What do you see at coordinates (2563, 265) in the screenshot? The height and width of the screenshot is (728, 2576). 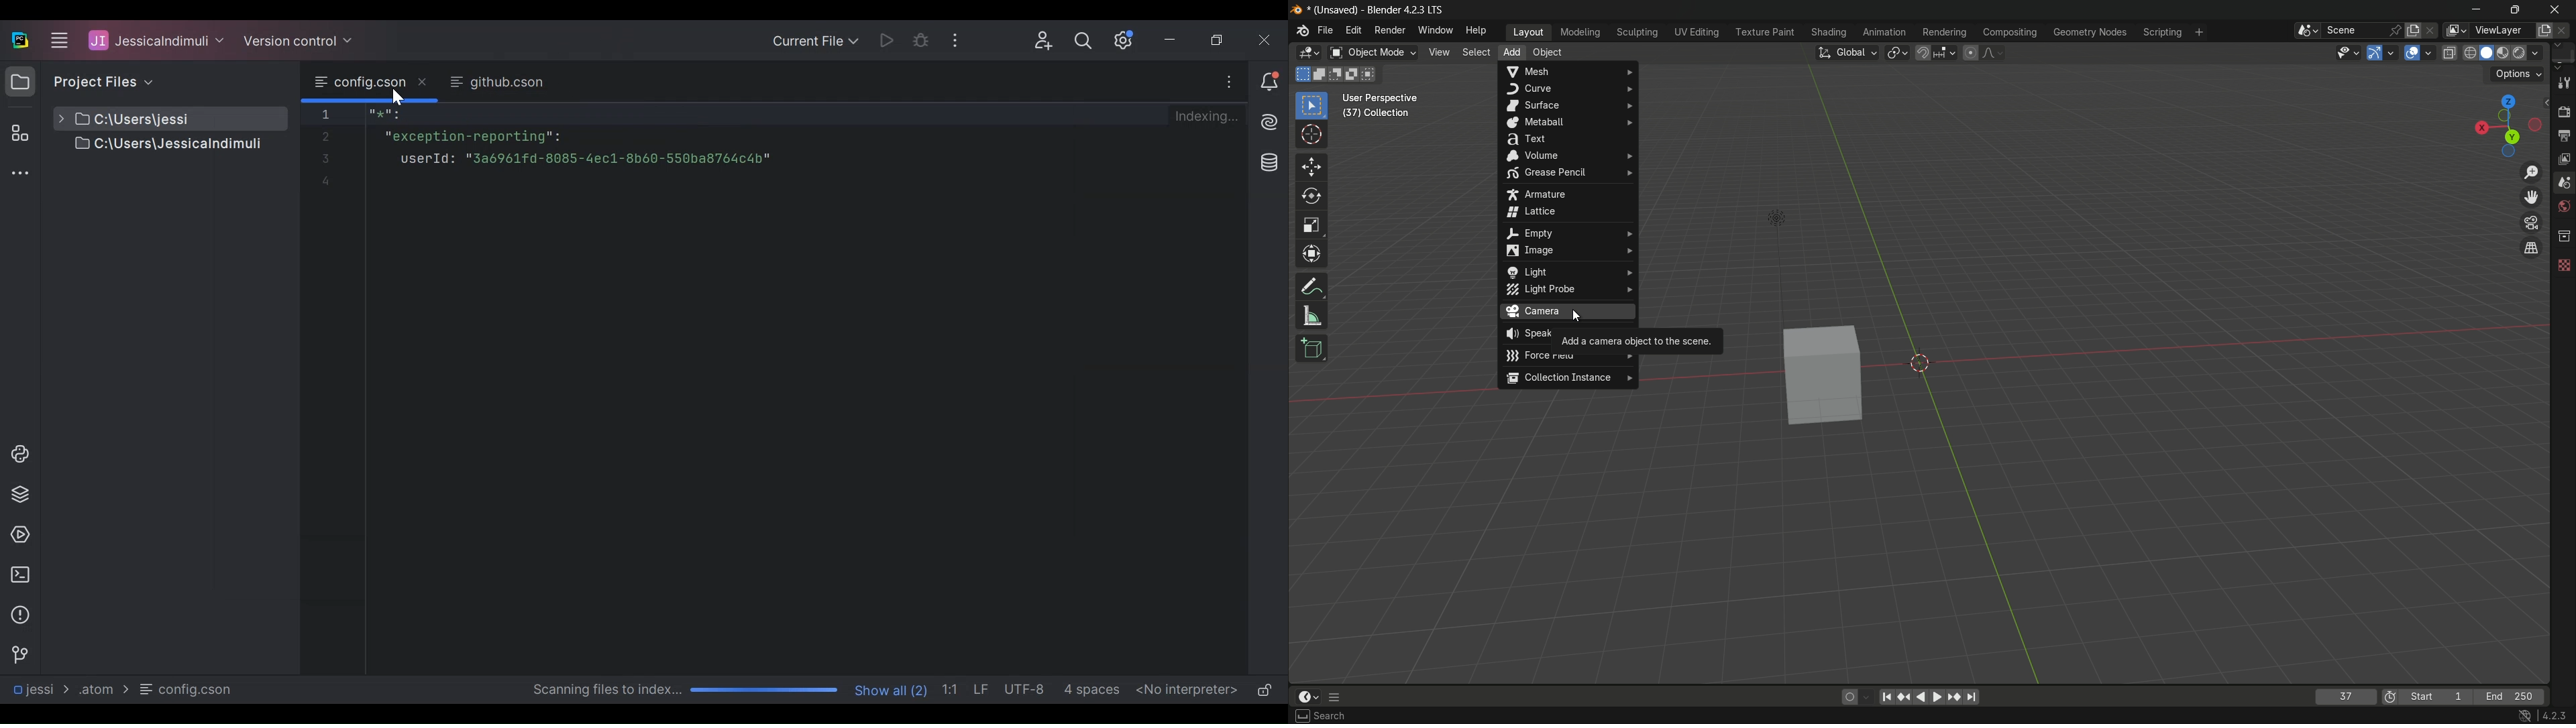 I see `texture` at bounding box center [2563, 265].